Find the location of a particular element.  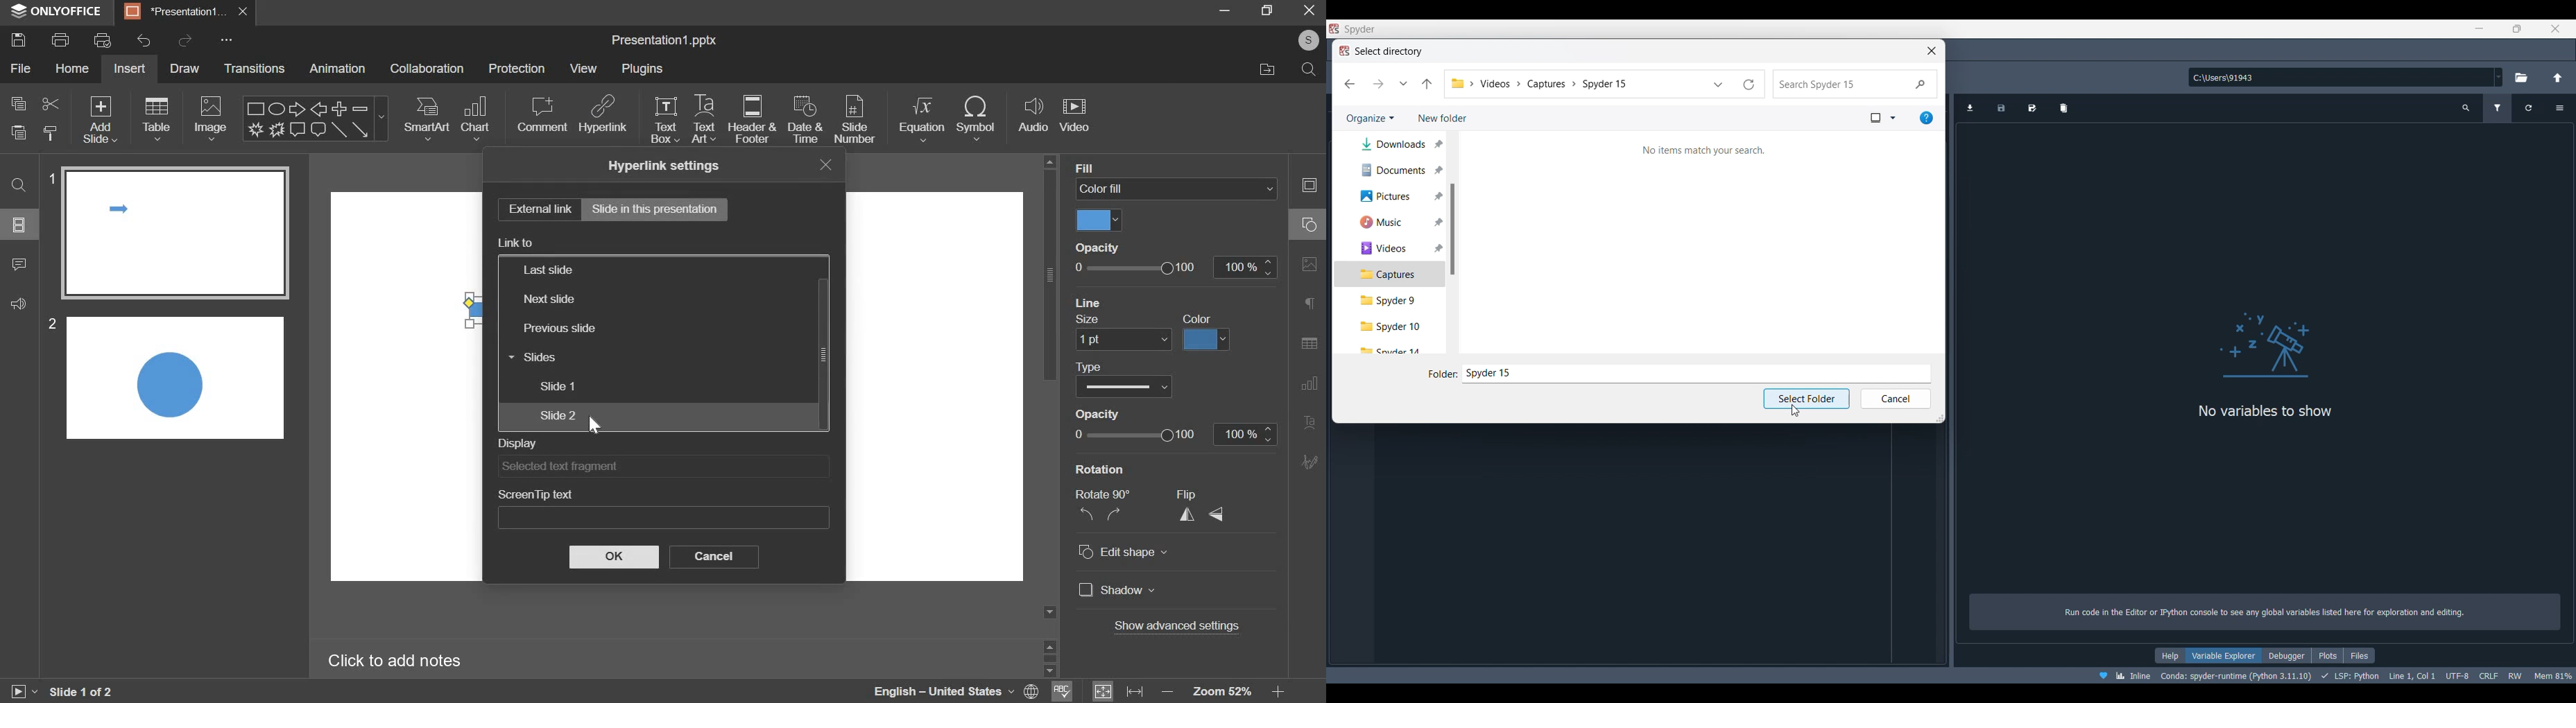

insert video is located at coordinates (1076, 119).